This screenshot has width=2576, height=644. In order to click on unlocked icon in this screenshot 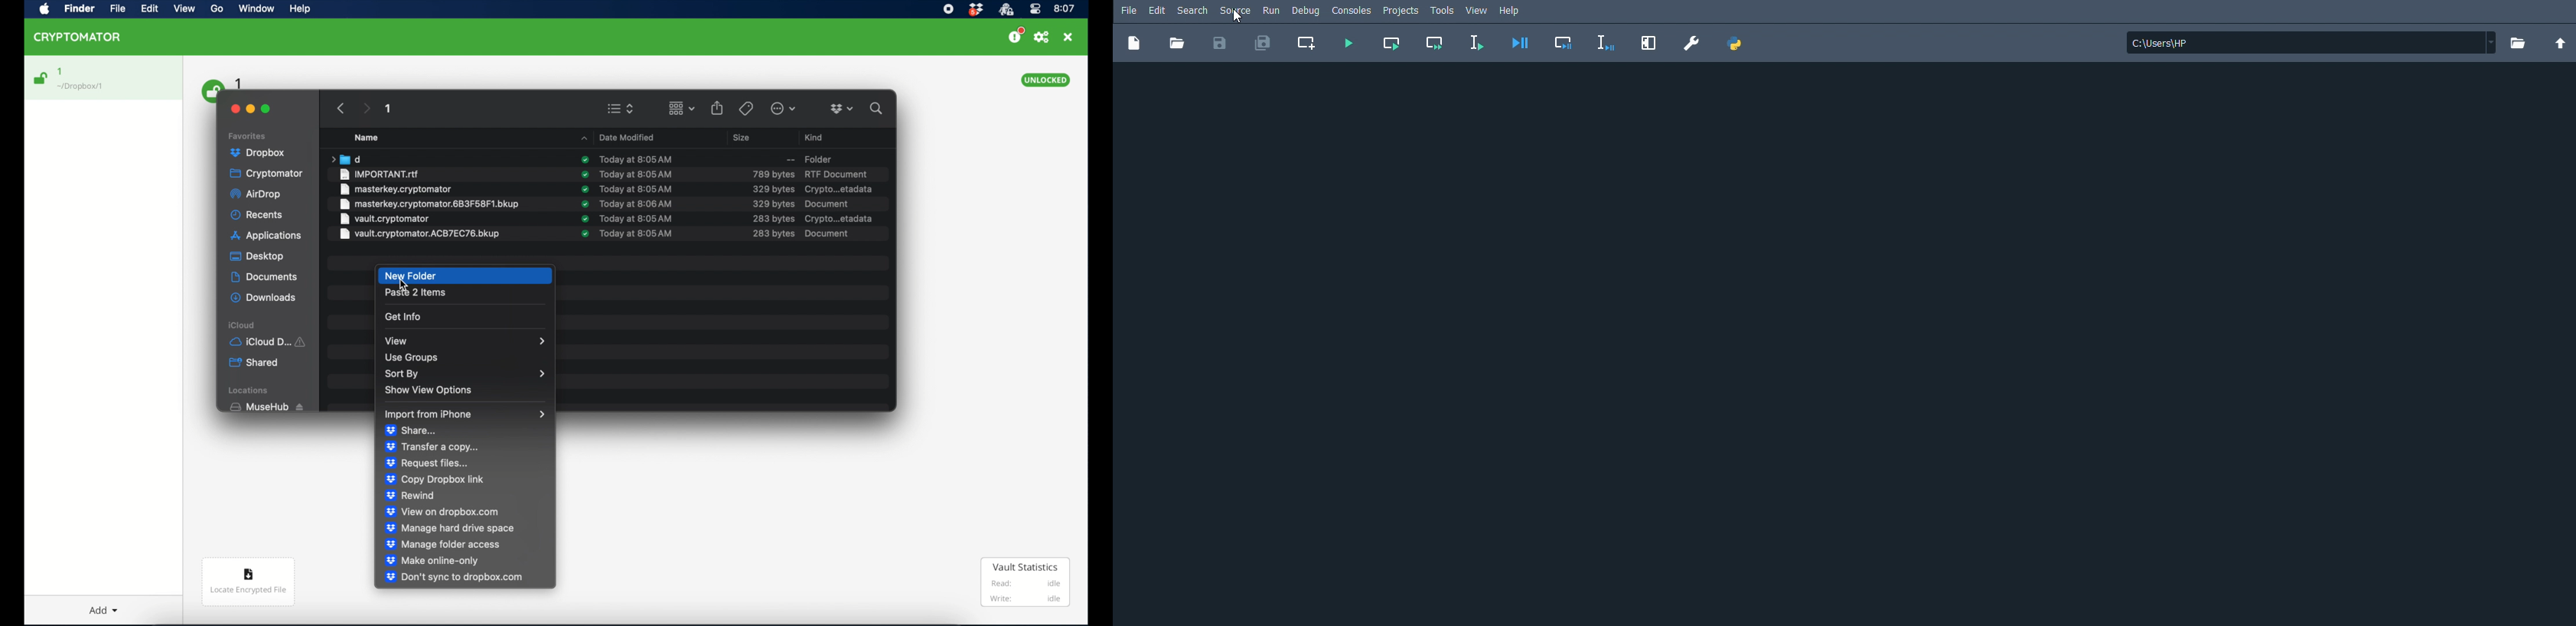, I will do `click(41, 78)`.